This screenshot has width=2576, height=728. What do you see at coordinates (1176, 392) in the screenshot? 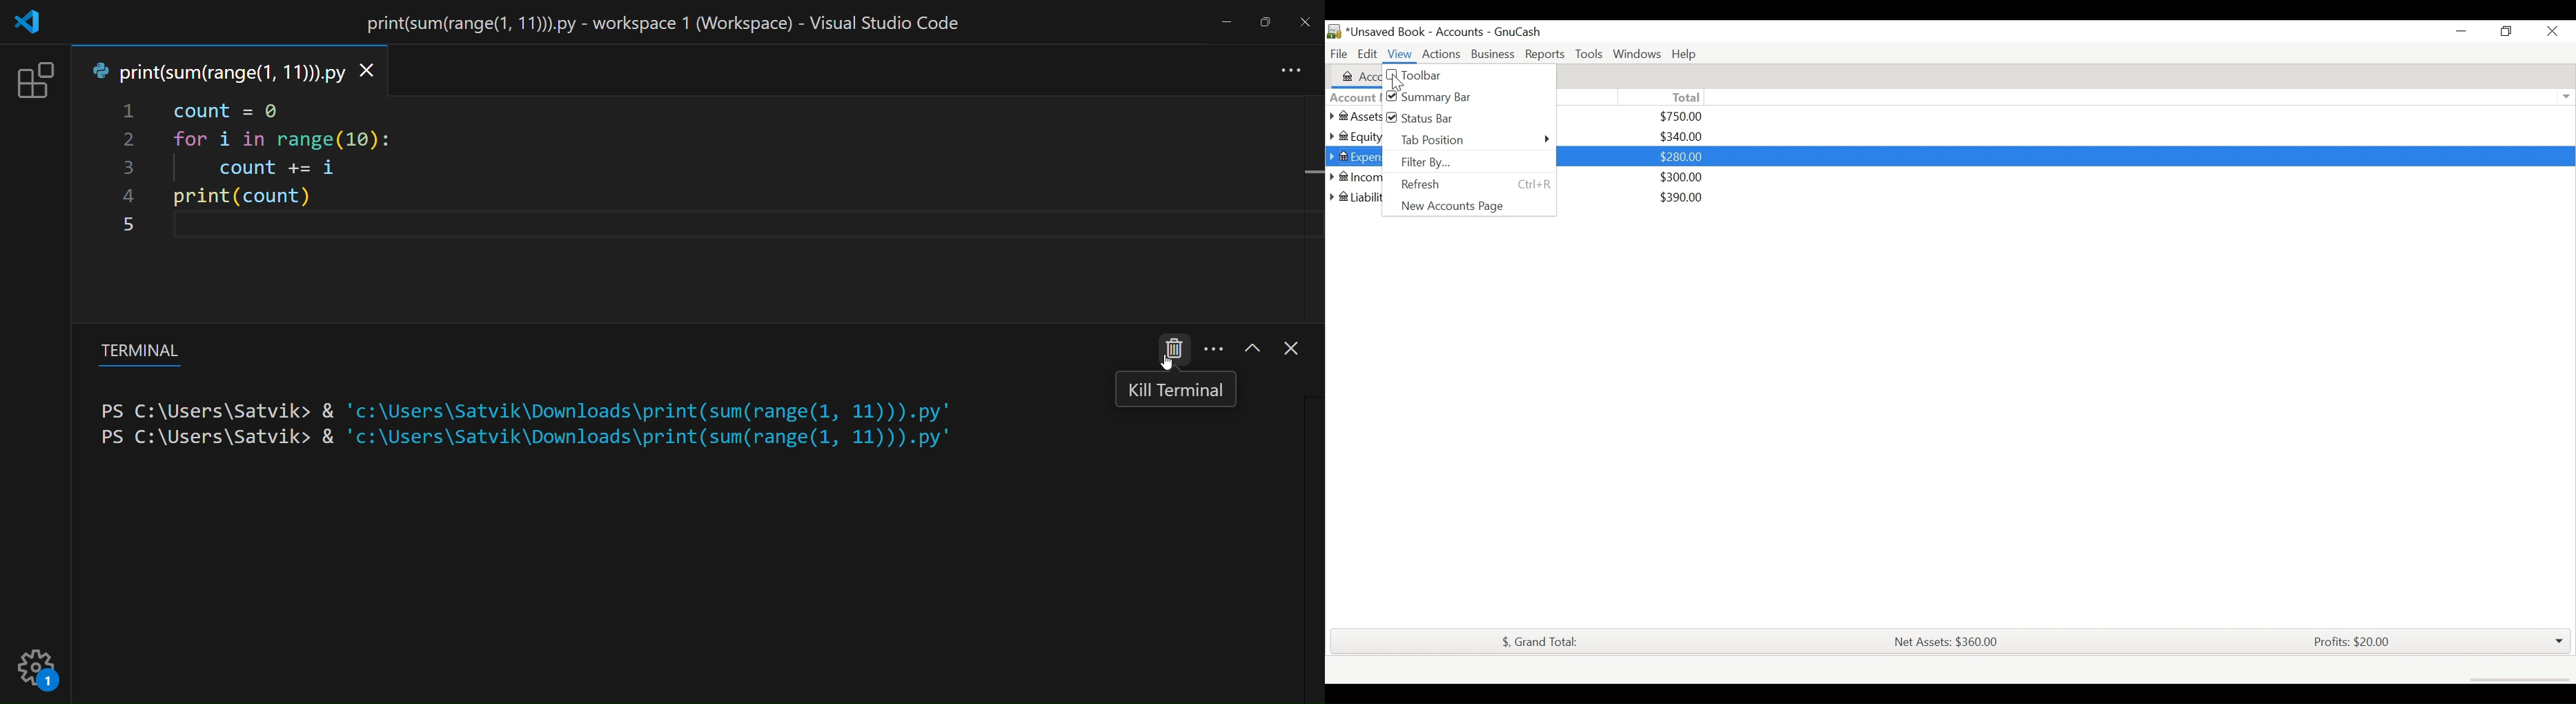
I see `kill terminal` at bounding box center [1176, 392].